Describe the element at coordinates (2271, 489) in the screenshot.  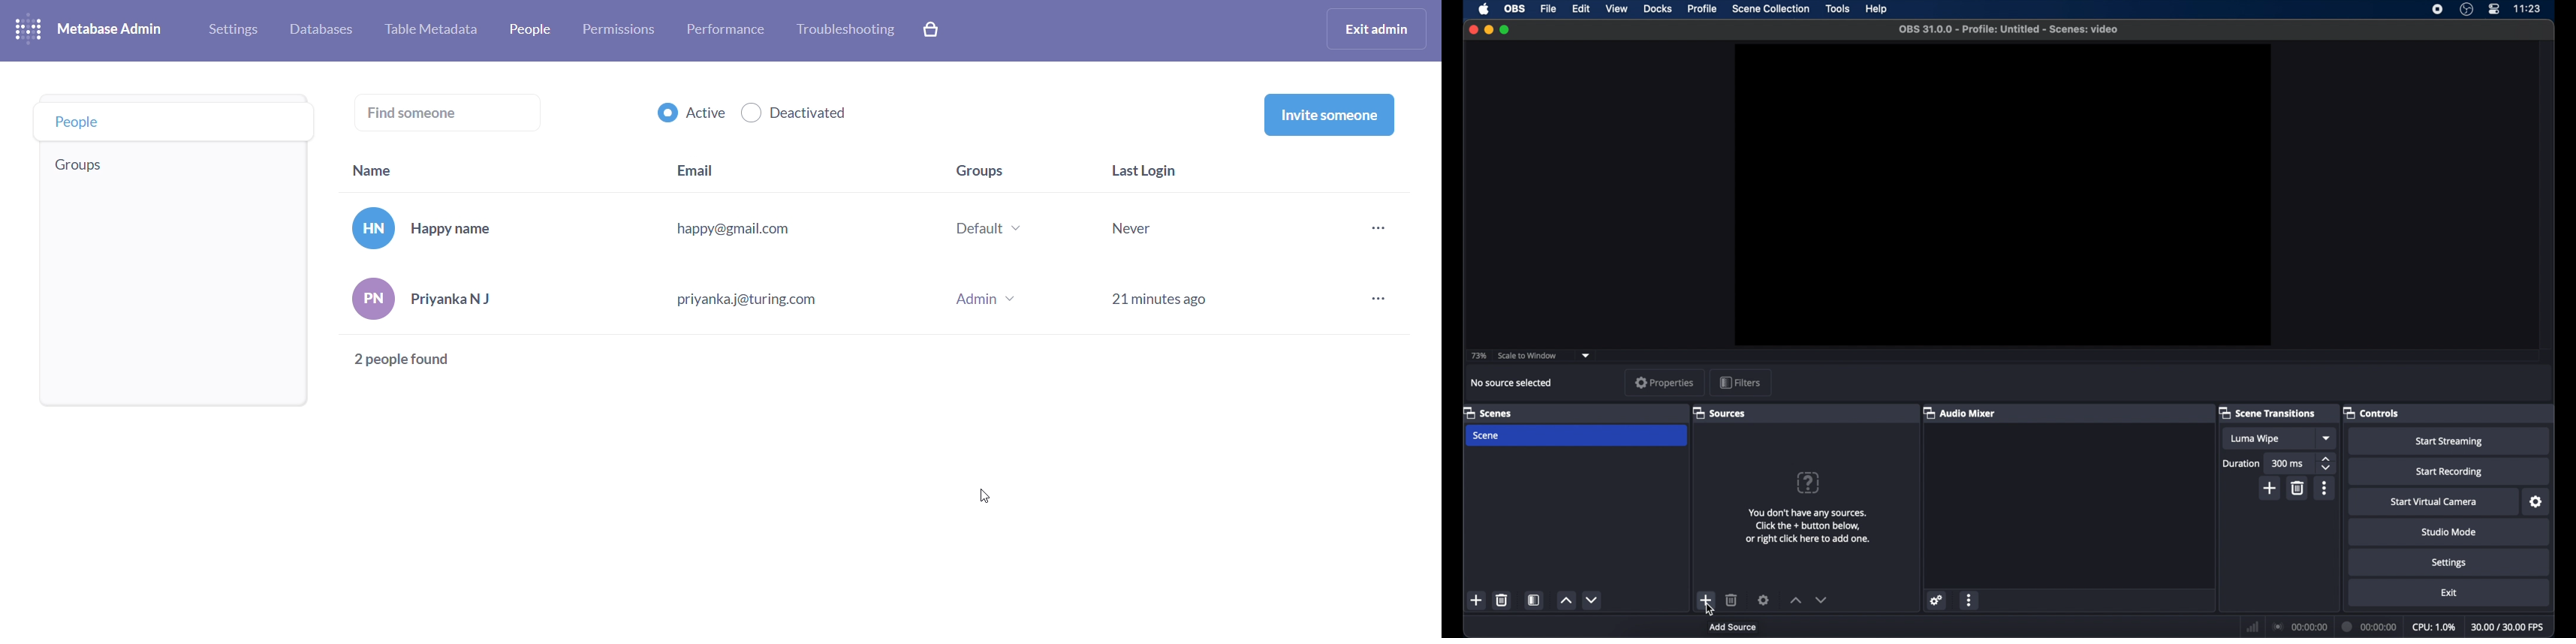
I see `add` at that location.